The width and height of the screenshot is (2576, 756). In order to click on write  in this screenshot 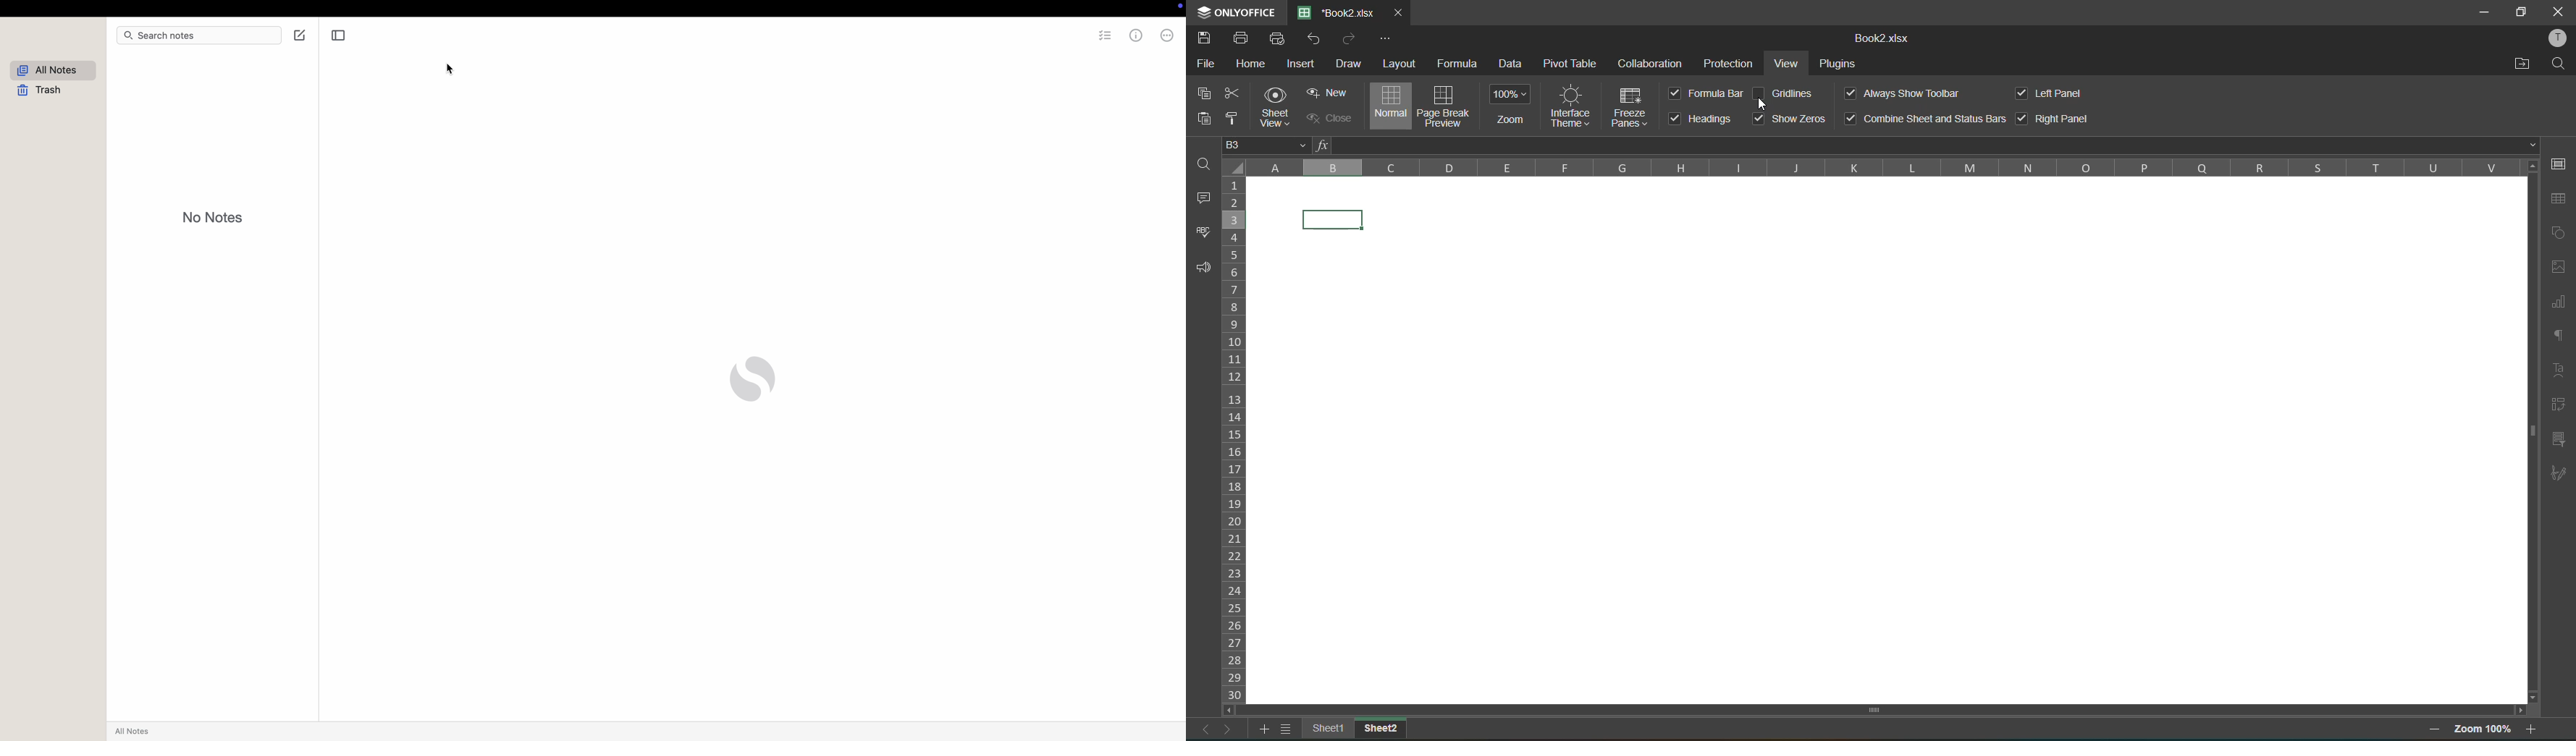, I will do `click(297, 35)`.